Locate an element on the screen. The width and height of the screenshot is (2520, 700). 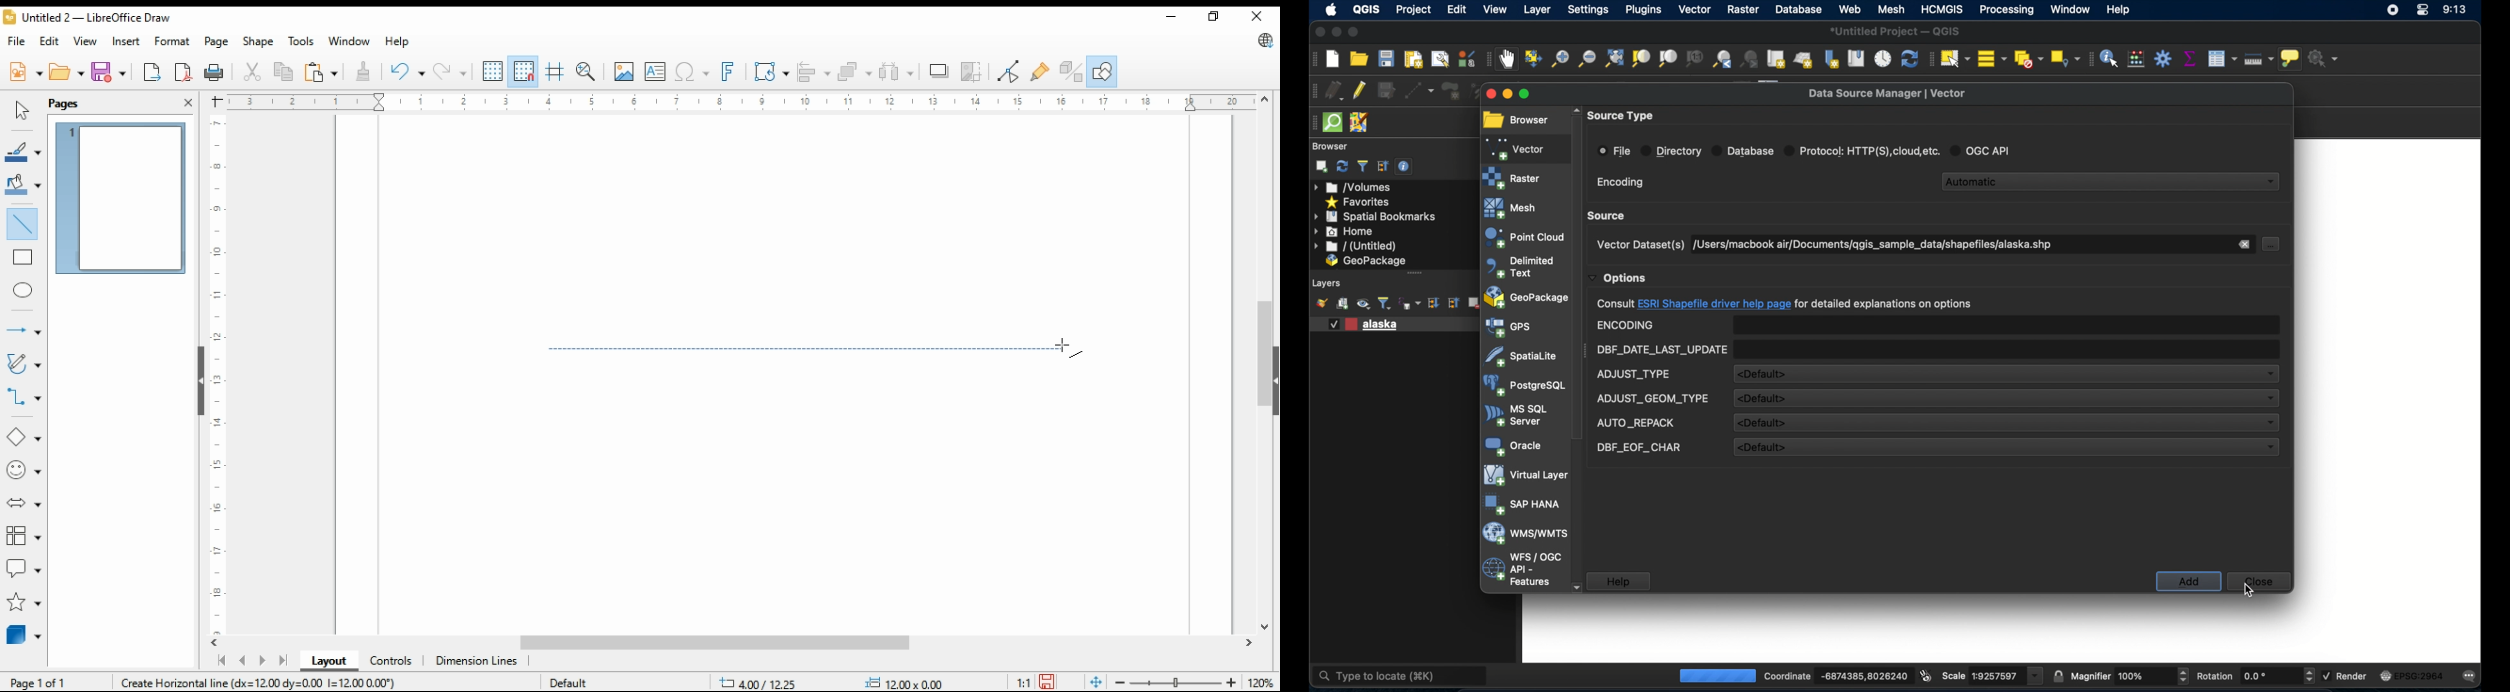
point cloud  is located at coordinates (1523, 237).